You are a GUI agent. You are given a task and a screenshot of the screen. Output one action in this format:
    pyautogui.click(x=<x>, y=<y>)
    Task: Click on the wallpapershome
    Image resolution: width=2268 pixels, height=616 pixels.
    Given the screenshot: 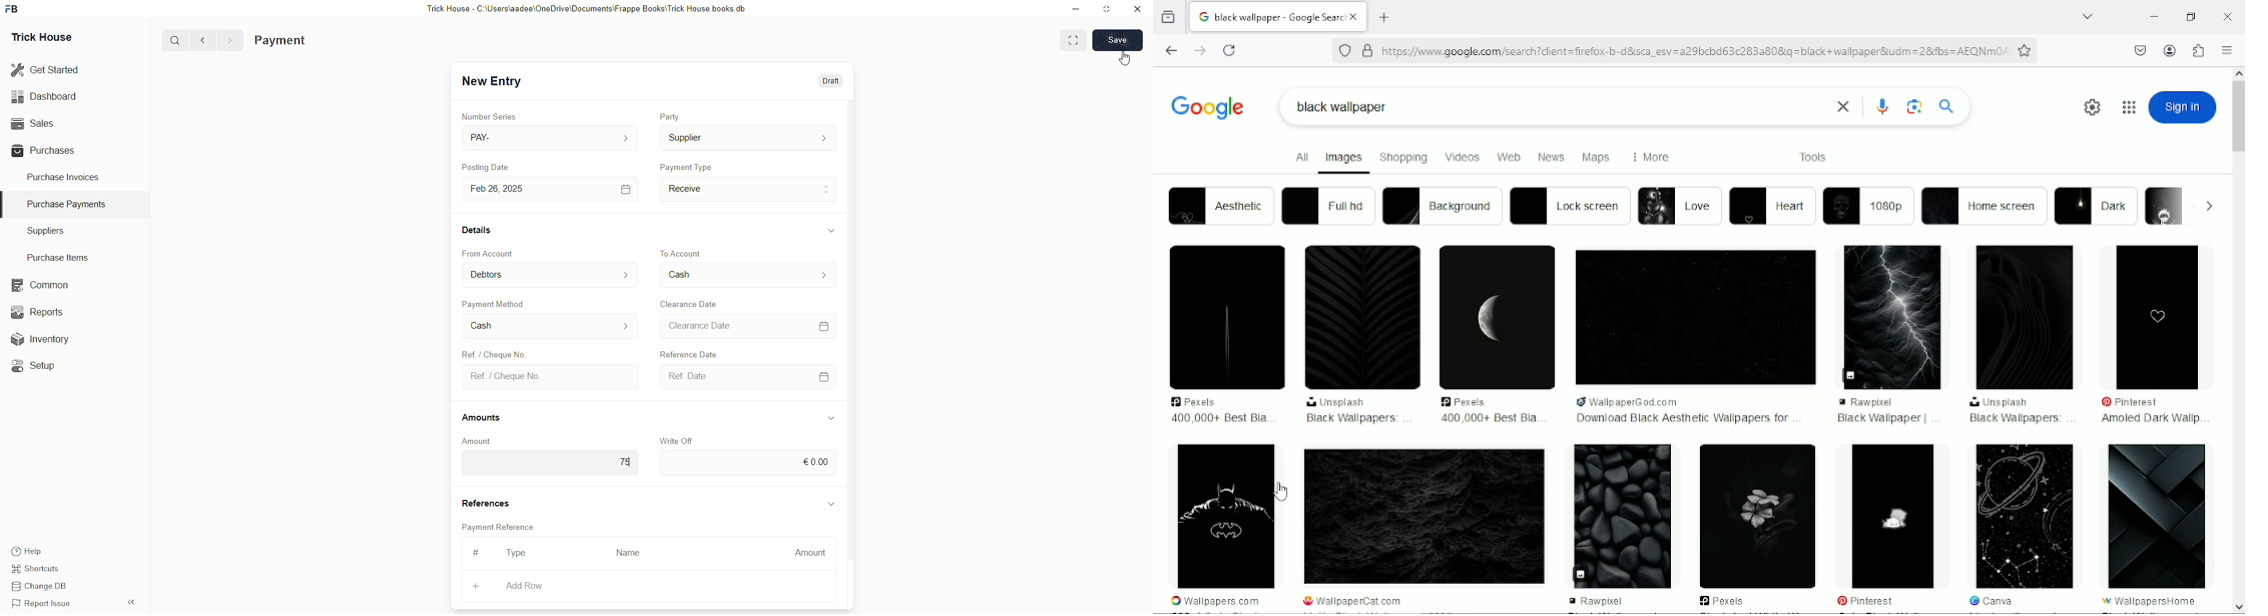 What is the action you would take?
    pyautogui.click(x=2153, y=602)
    